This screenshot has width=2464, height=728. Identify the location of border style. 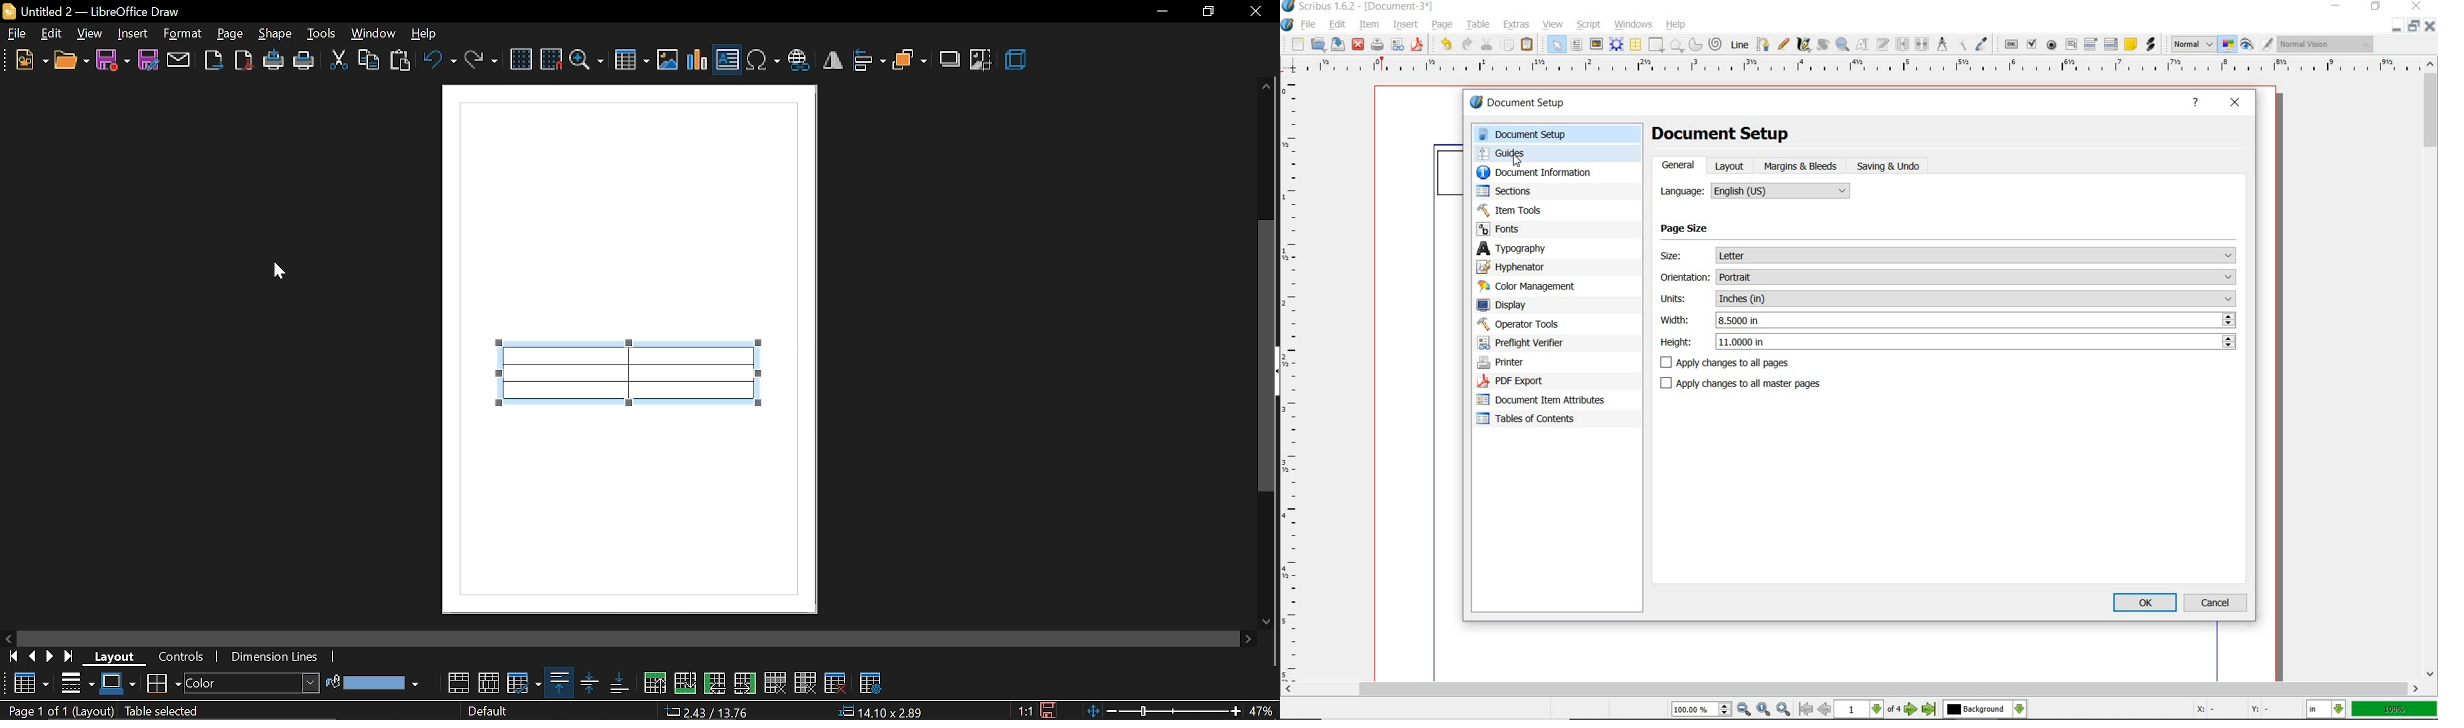
(75, 683).